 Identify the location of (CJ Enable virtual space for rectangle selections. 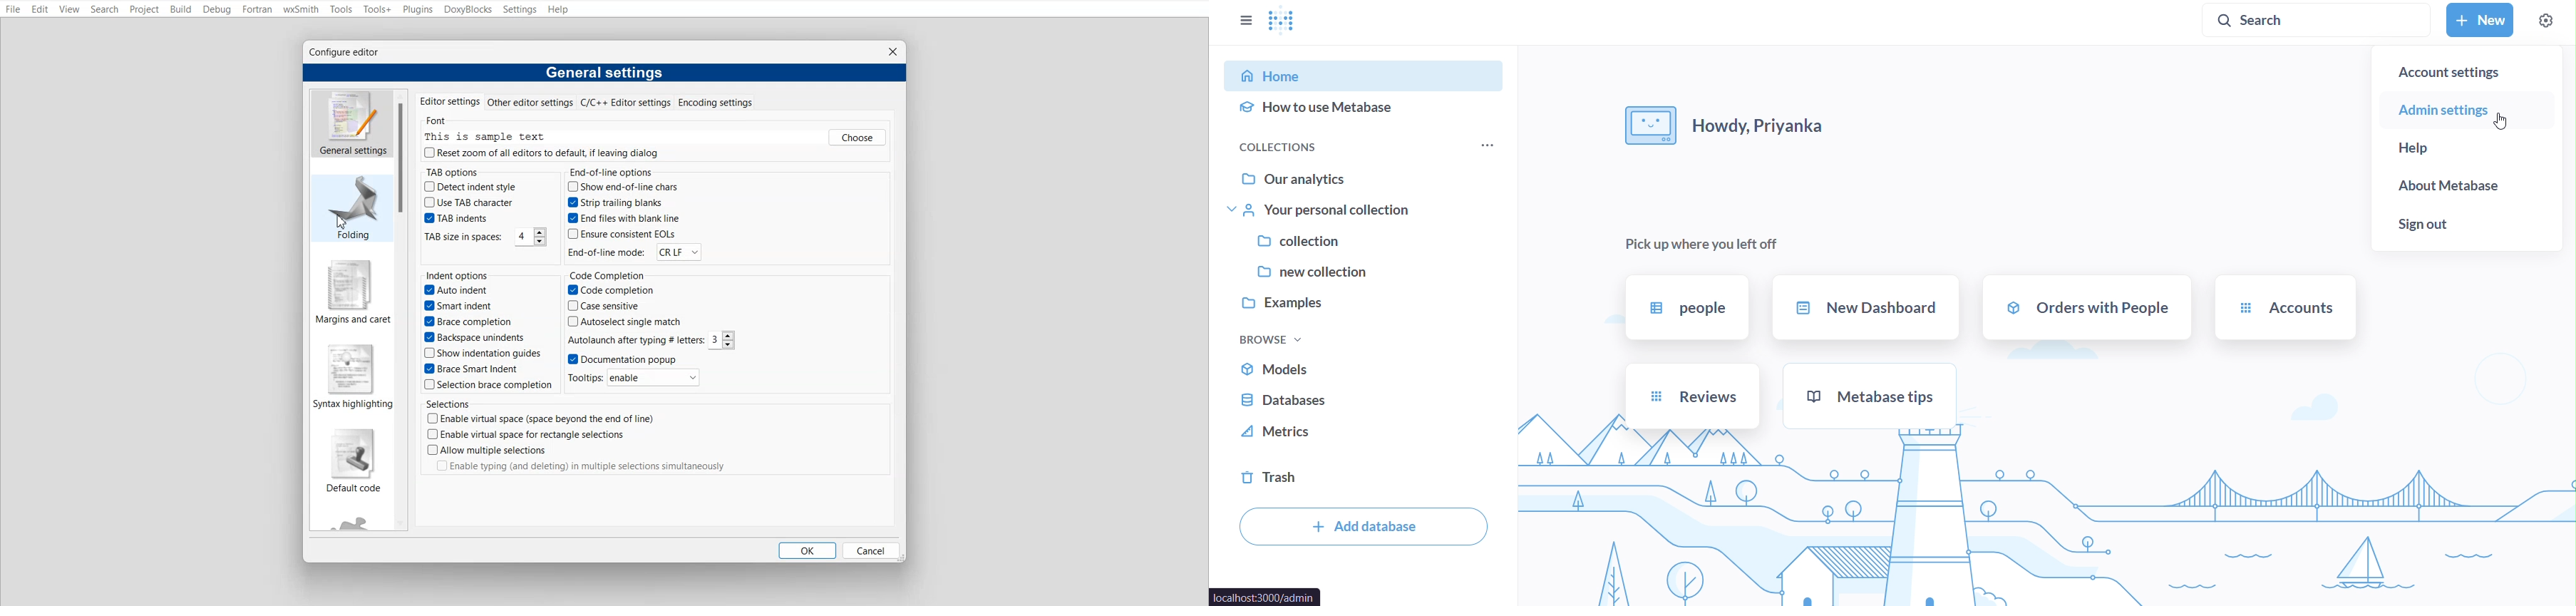
(527, 434).